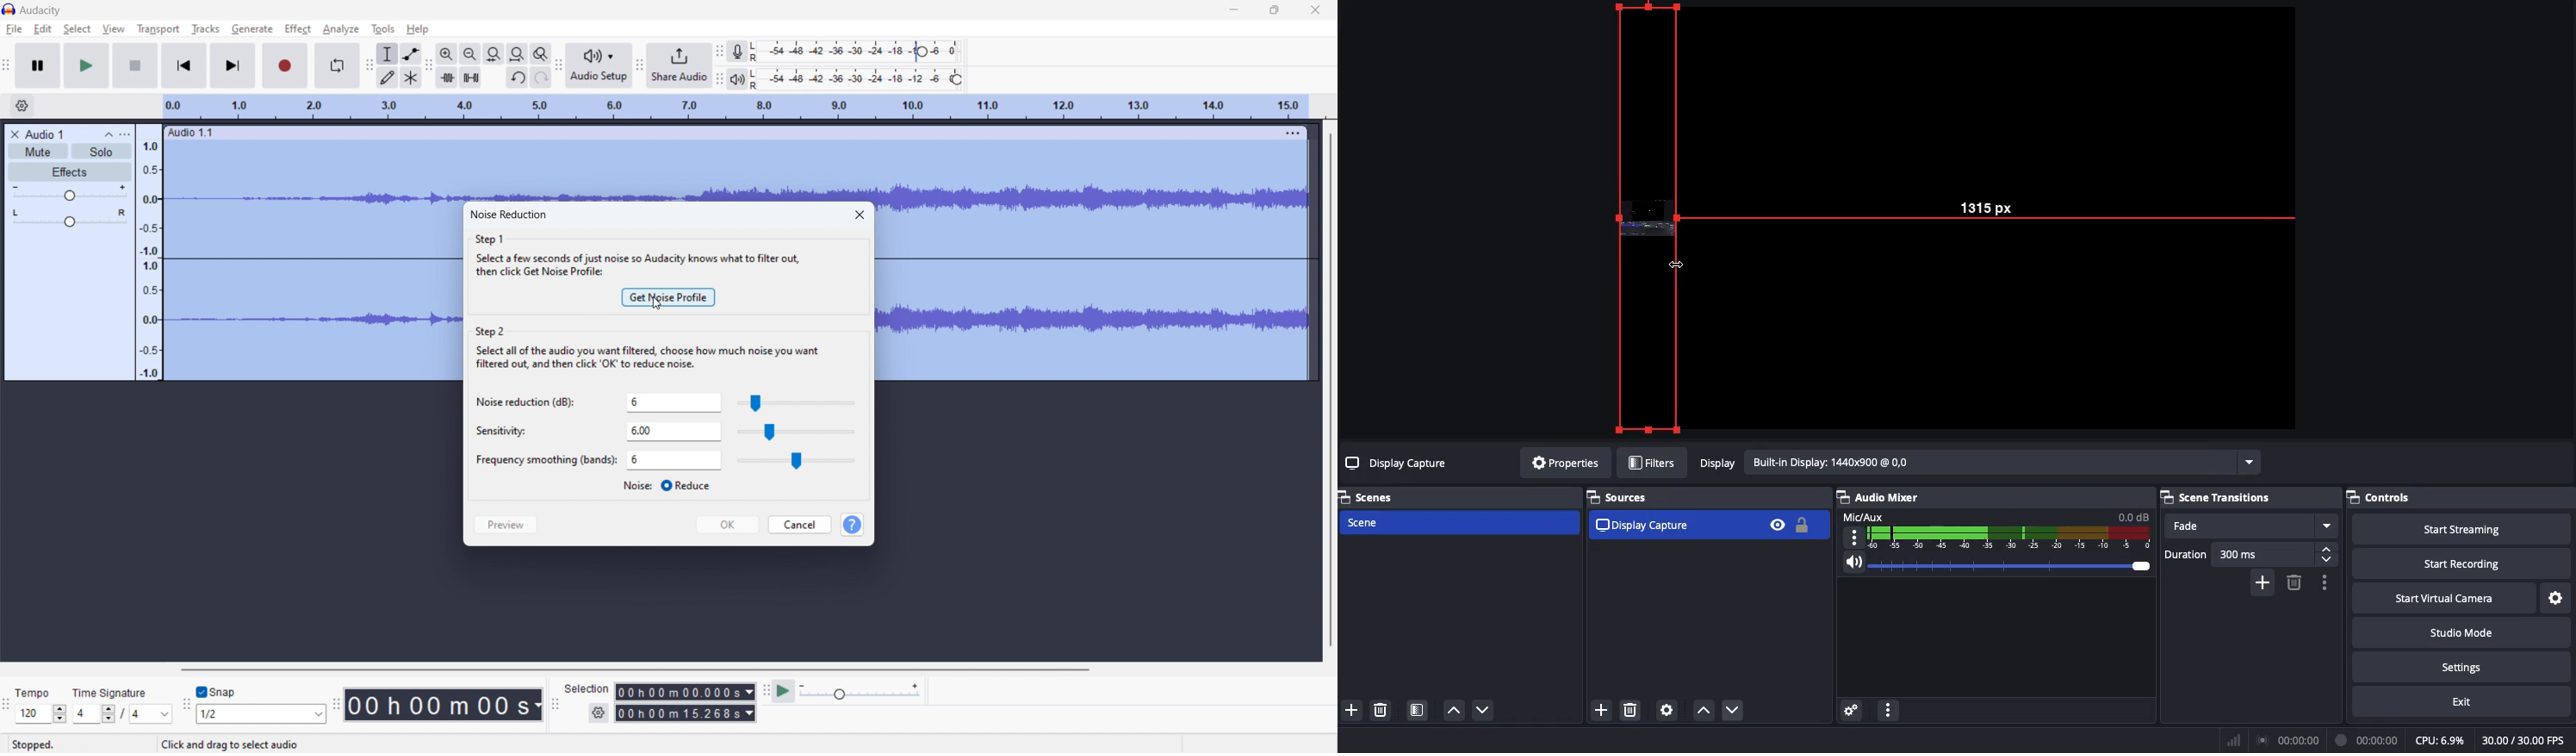 The image size is (2576, 756). I want to click on playback meter, so click(861, 79).